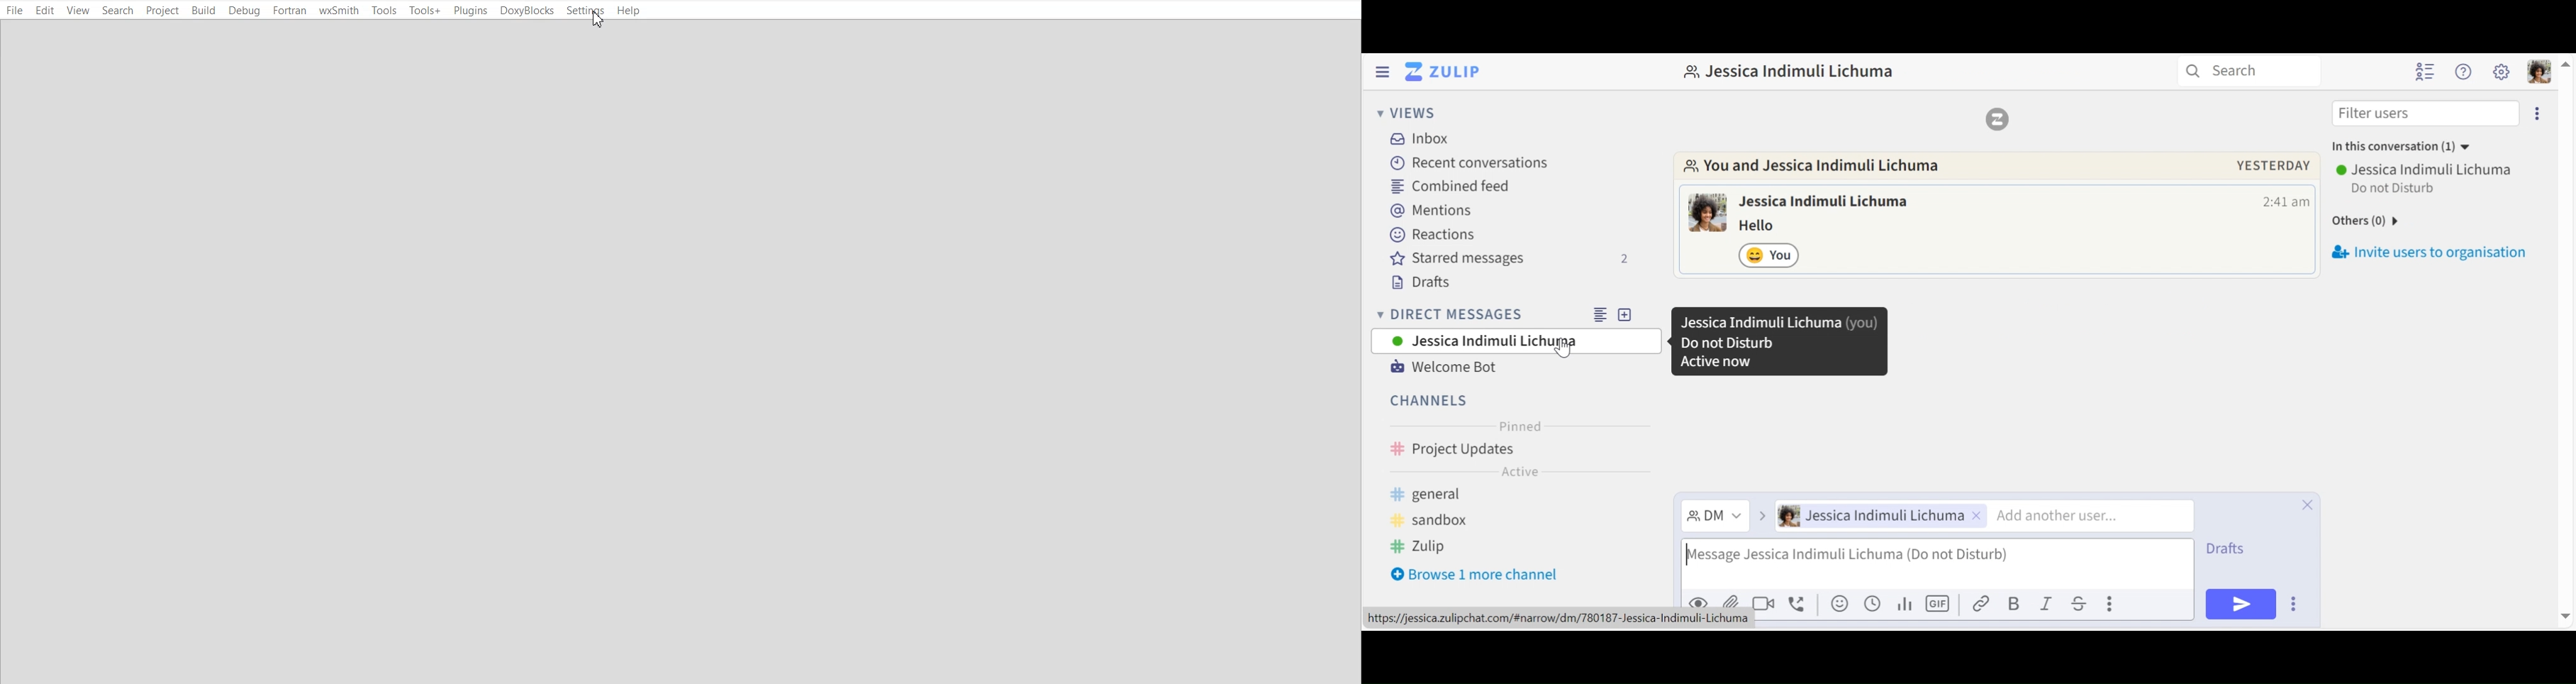  What do you see at coordinates (2540, 113) in the screenshot?
I see `eclipse` at bounding box center [2540, 113].